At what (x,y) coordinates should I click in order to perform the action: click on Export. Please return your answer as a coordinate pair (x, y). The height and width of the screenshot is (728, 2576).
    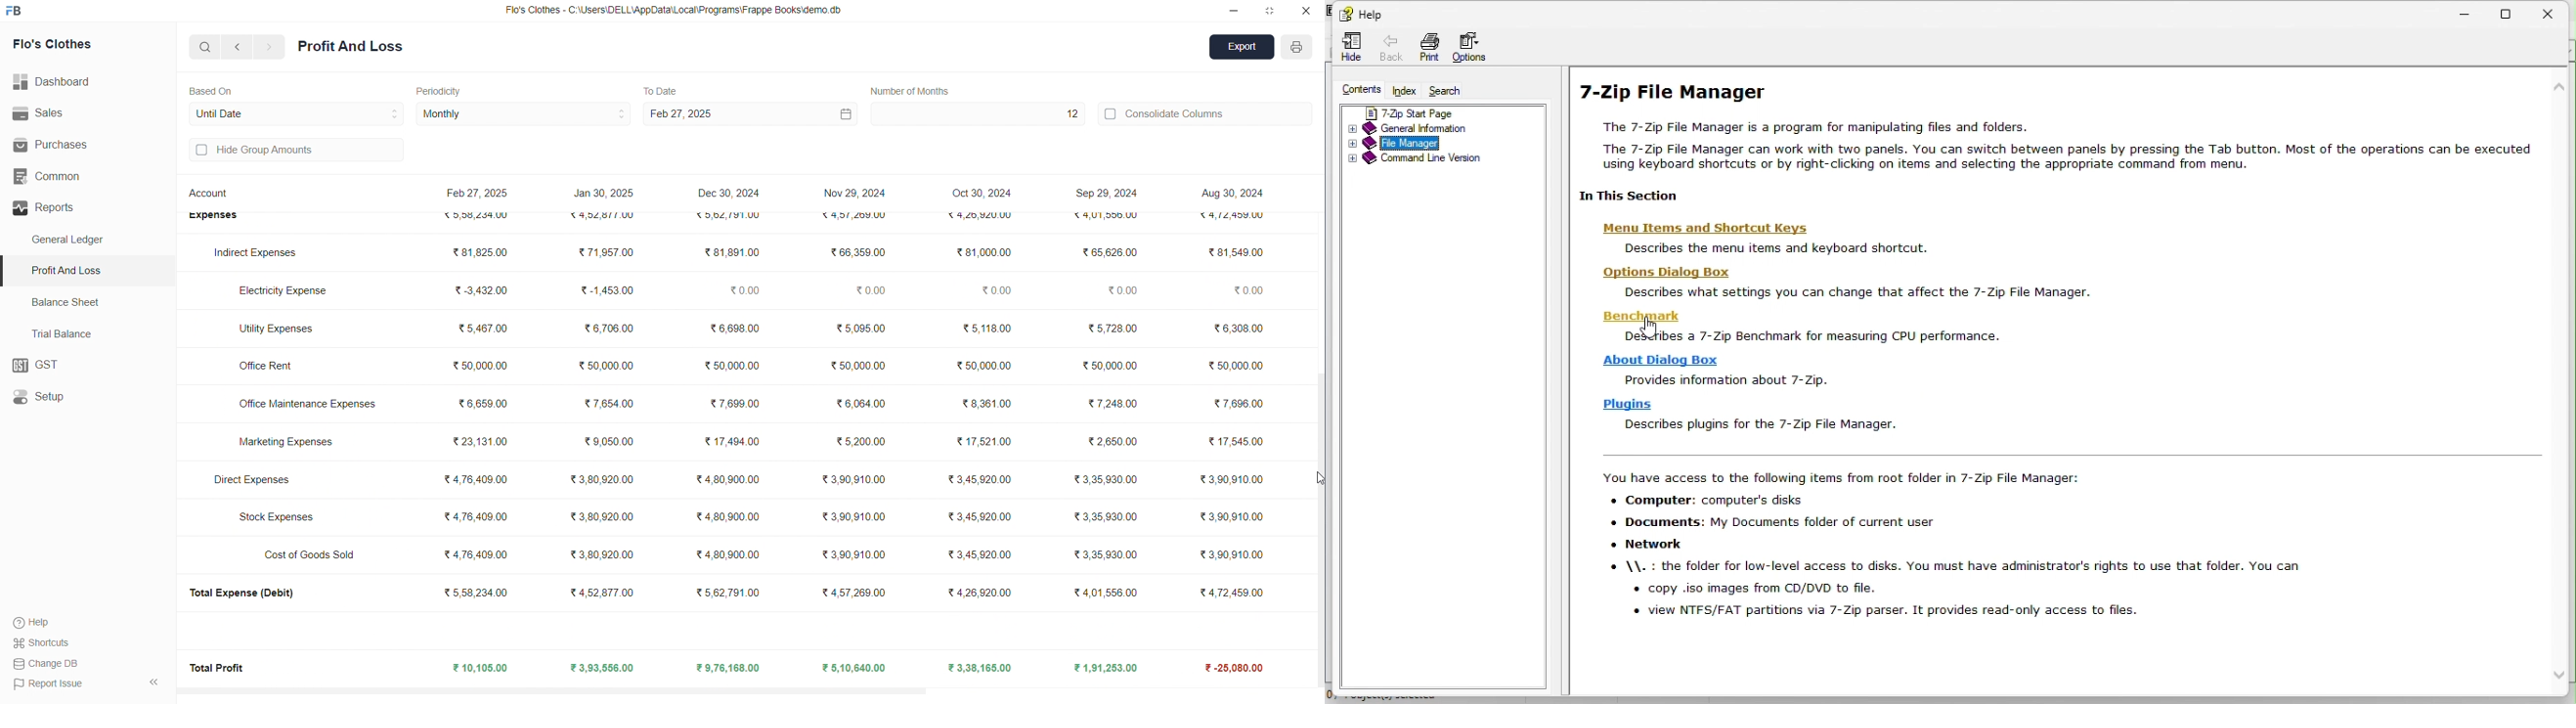
    Looking at the image, I should click on (1243, 48).